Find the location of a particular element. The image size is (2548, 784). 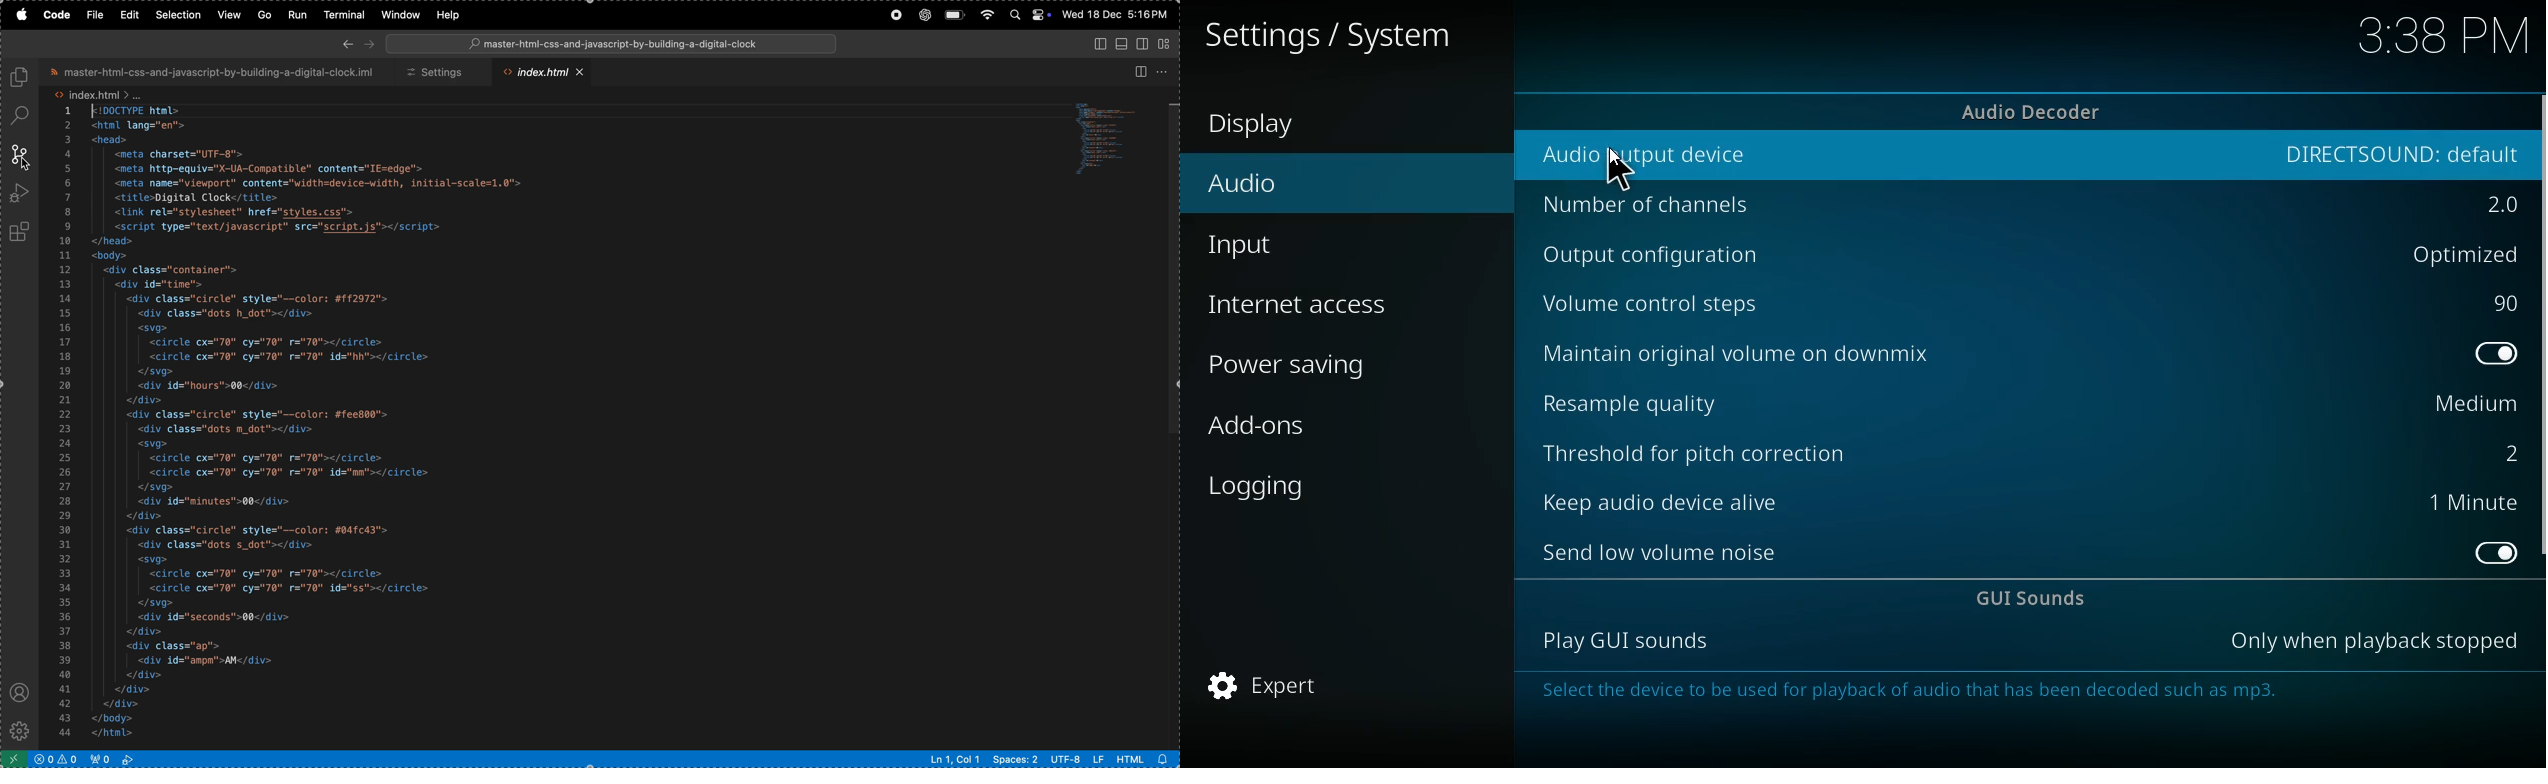

options is located at coordinates (2456, 254).